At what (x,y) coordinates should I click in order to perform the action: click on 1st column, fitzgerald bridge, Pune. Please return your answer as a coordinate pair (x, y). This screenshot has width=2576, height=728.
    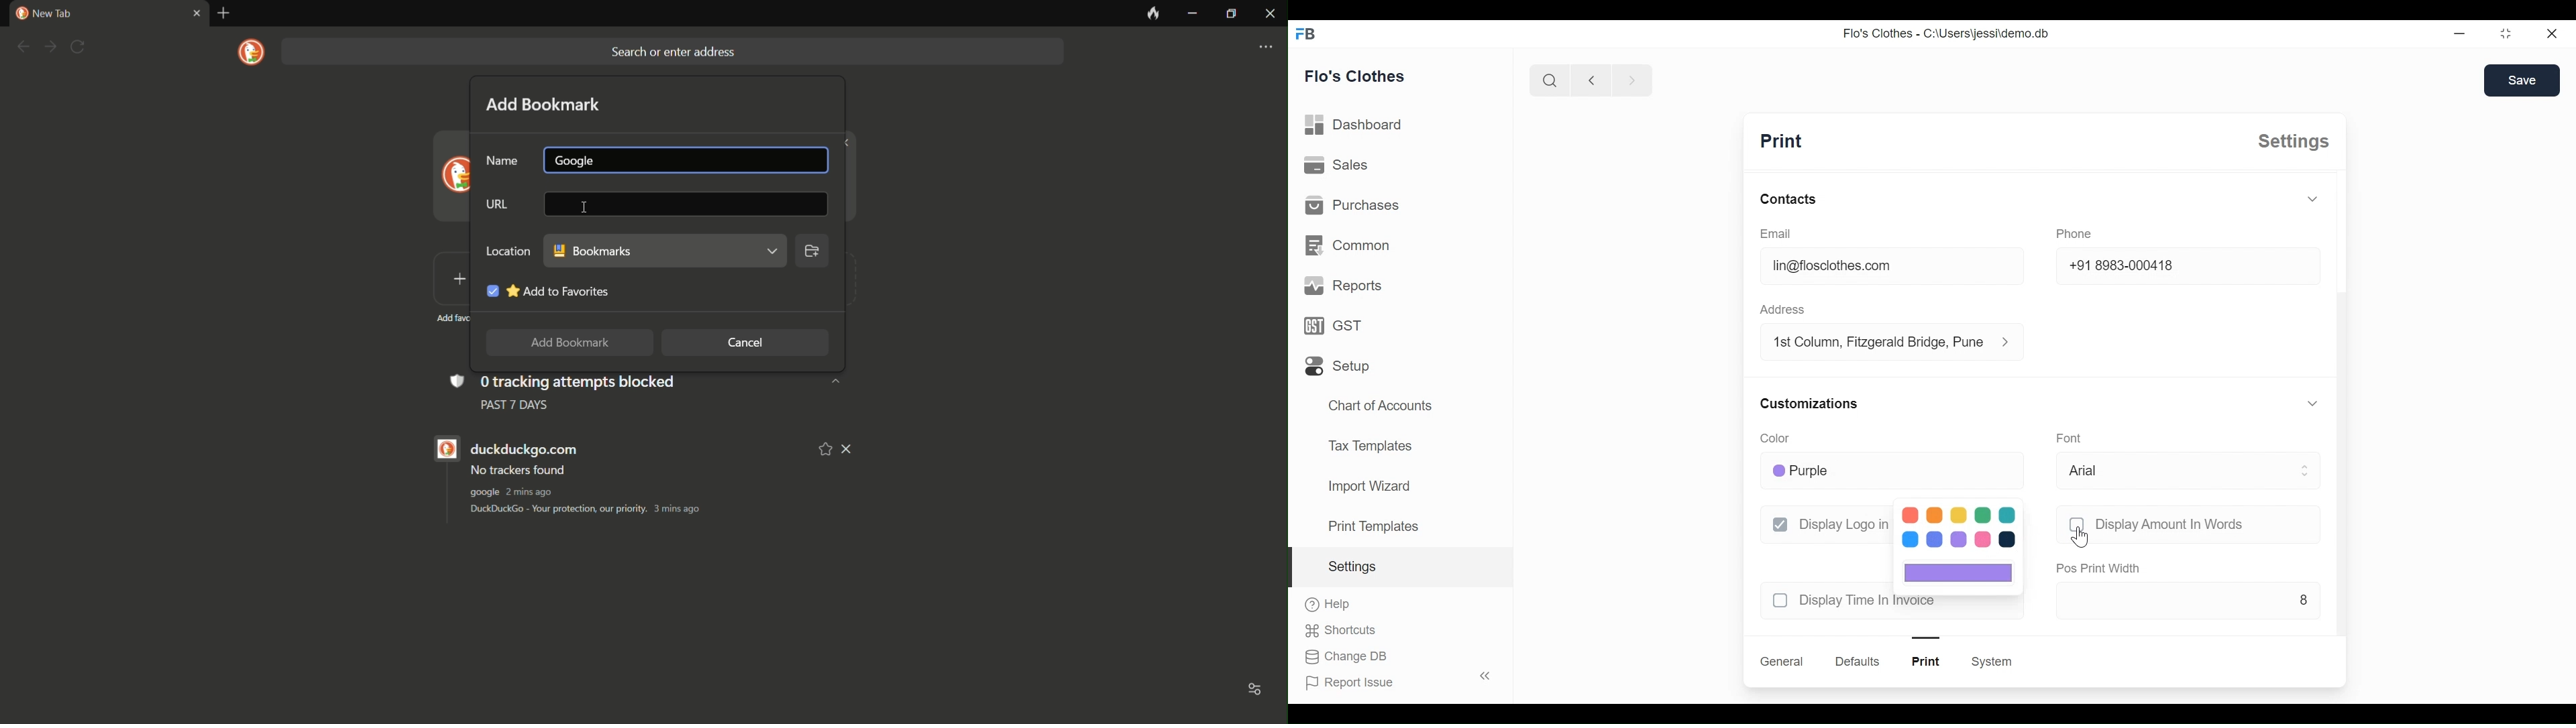
    Looking at the image, I should click on (1877, 341).